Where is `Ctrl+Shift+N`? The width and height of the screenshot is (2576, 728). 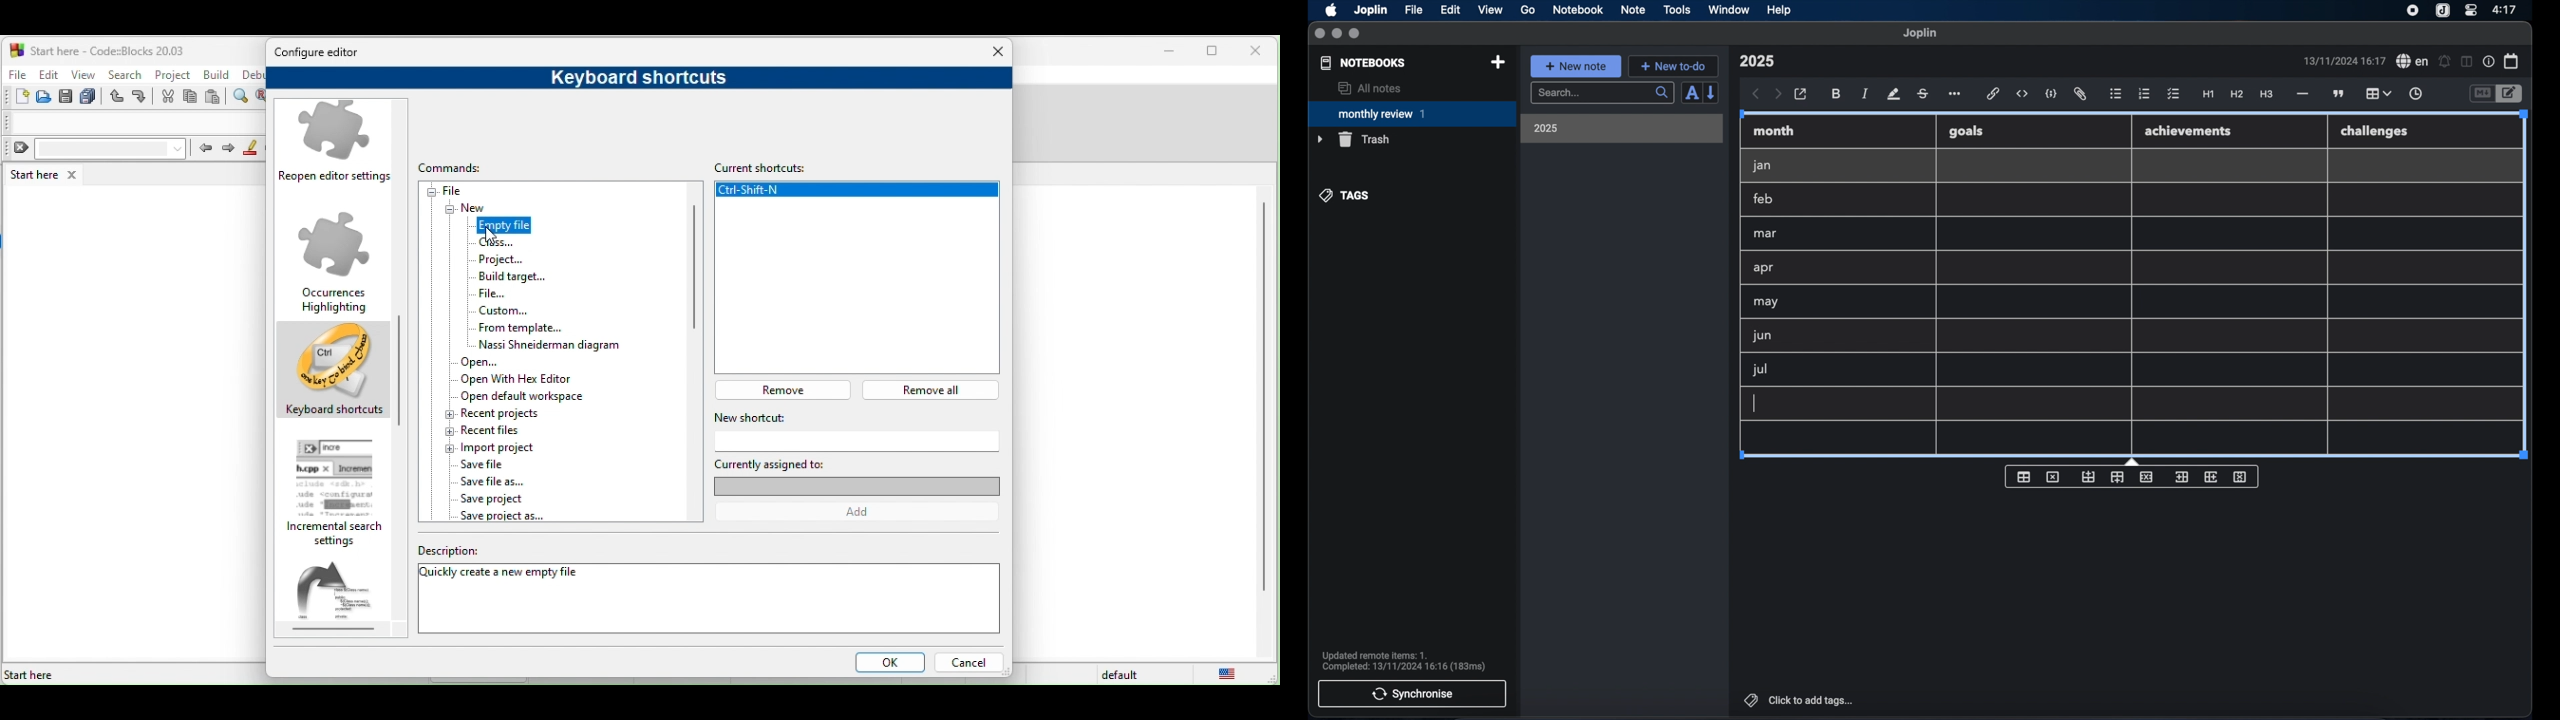 Ctrl+Shift+N is located at coordinates (856, 193).